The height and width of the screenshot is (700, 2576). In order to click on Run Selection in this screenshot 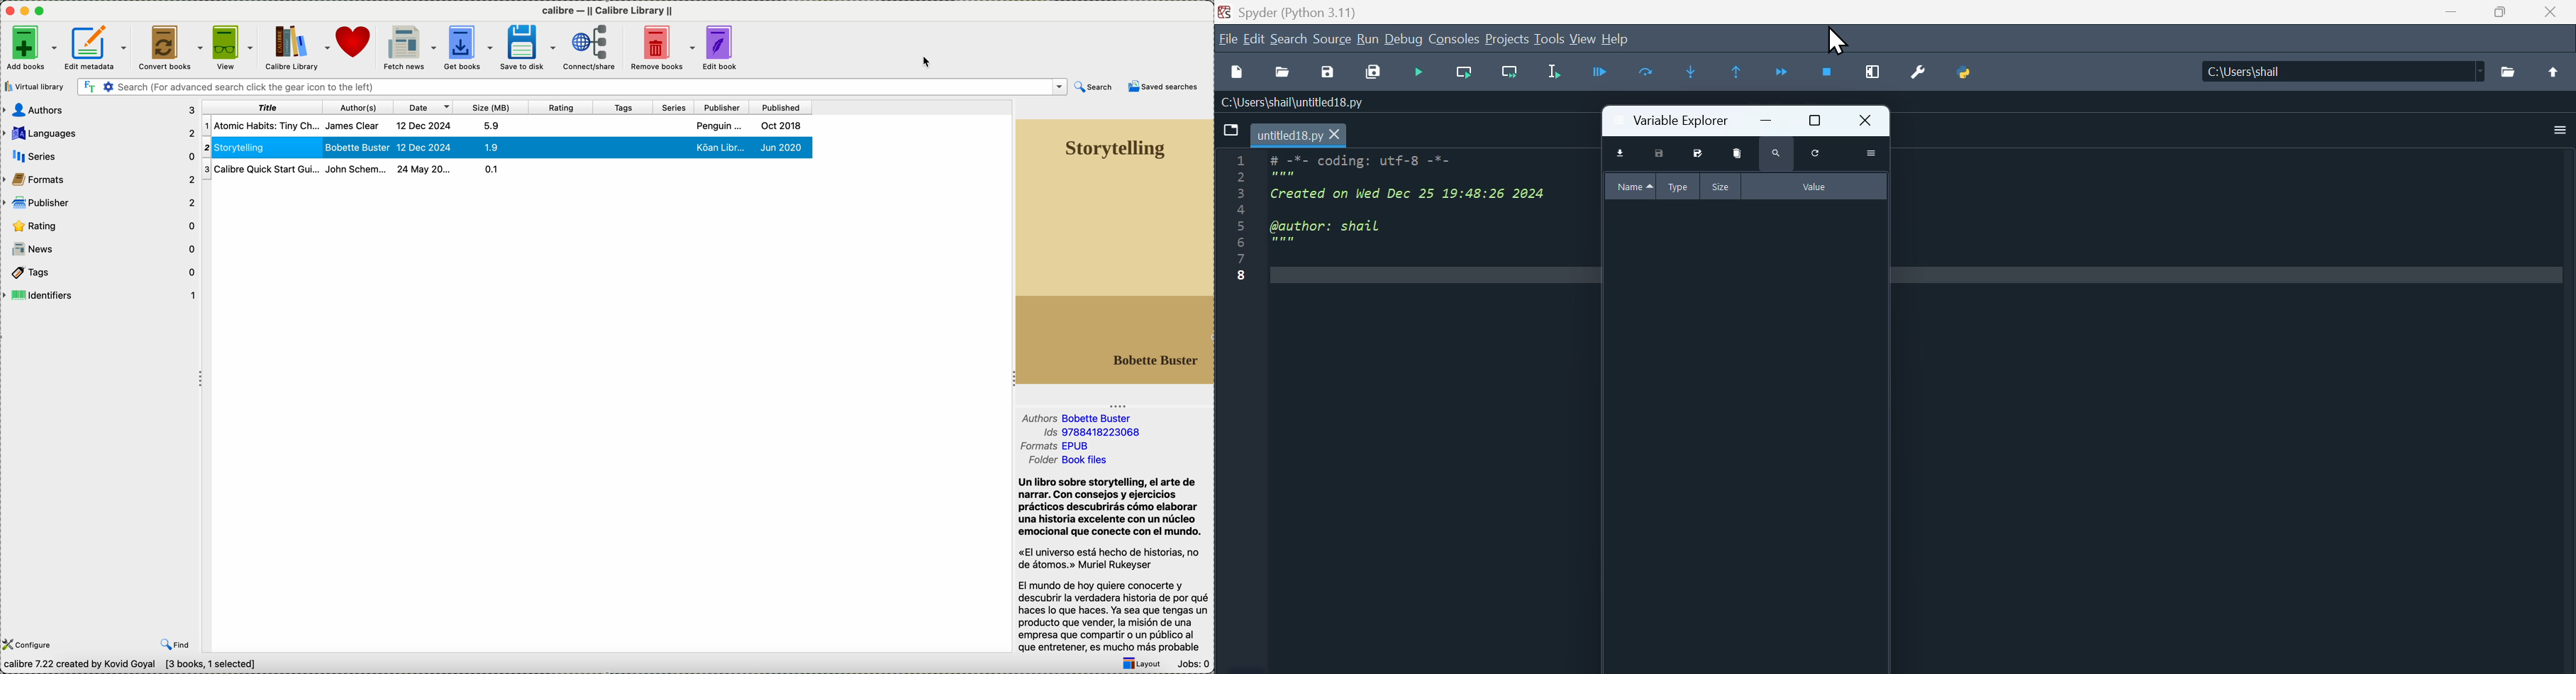, I will do `click(1562, 76)`.